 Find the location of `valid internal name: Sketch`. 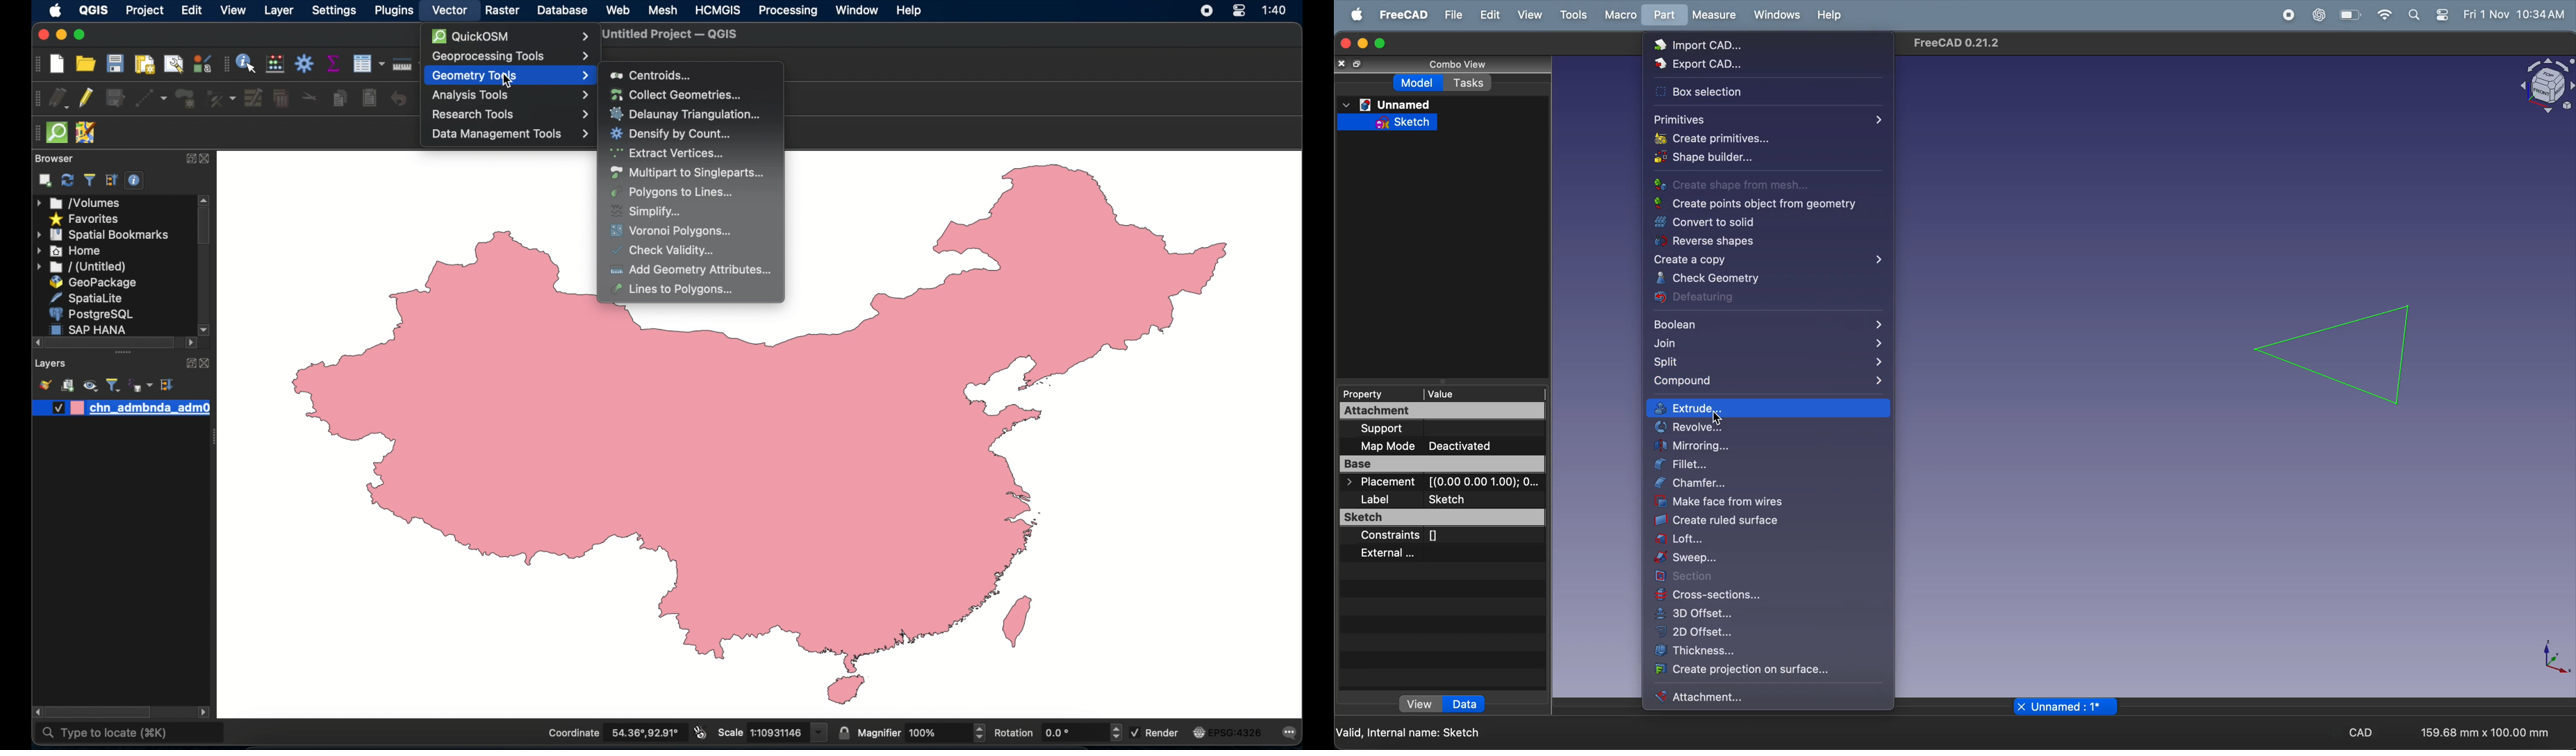

valid internal name: Sketch is located at coordinates (1410, 732).